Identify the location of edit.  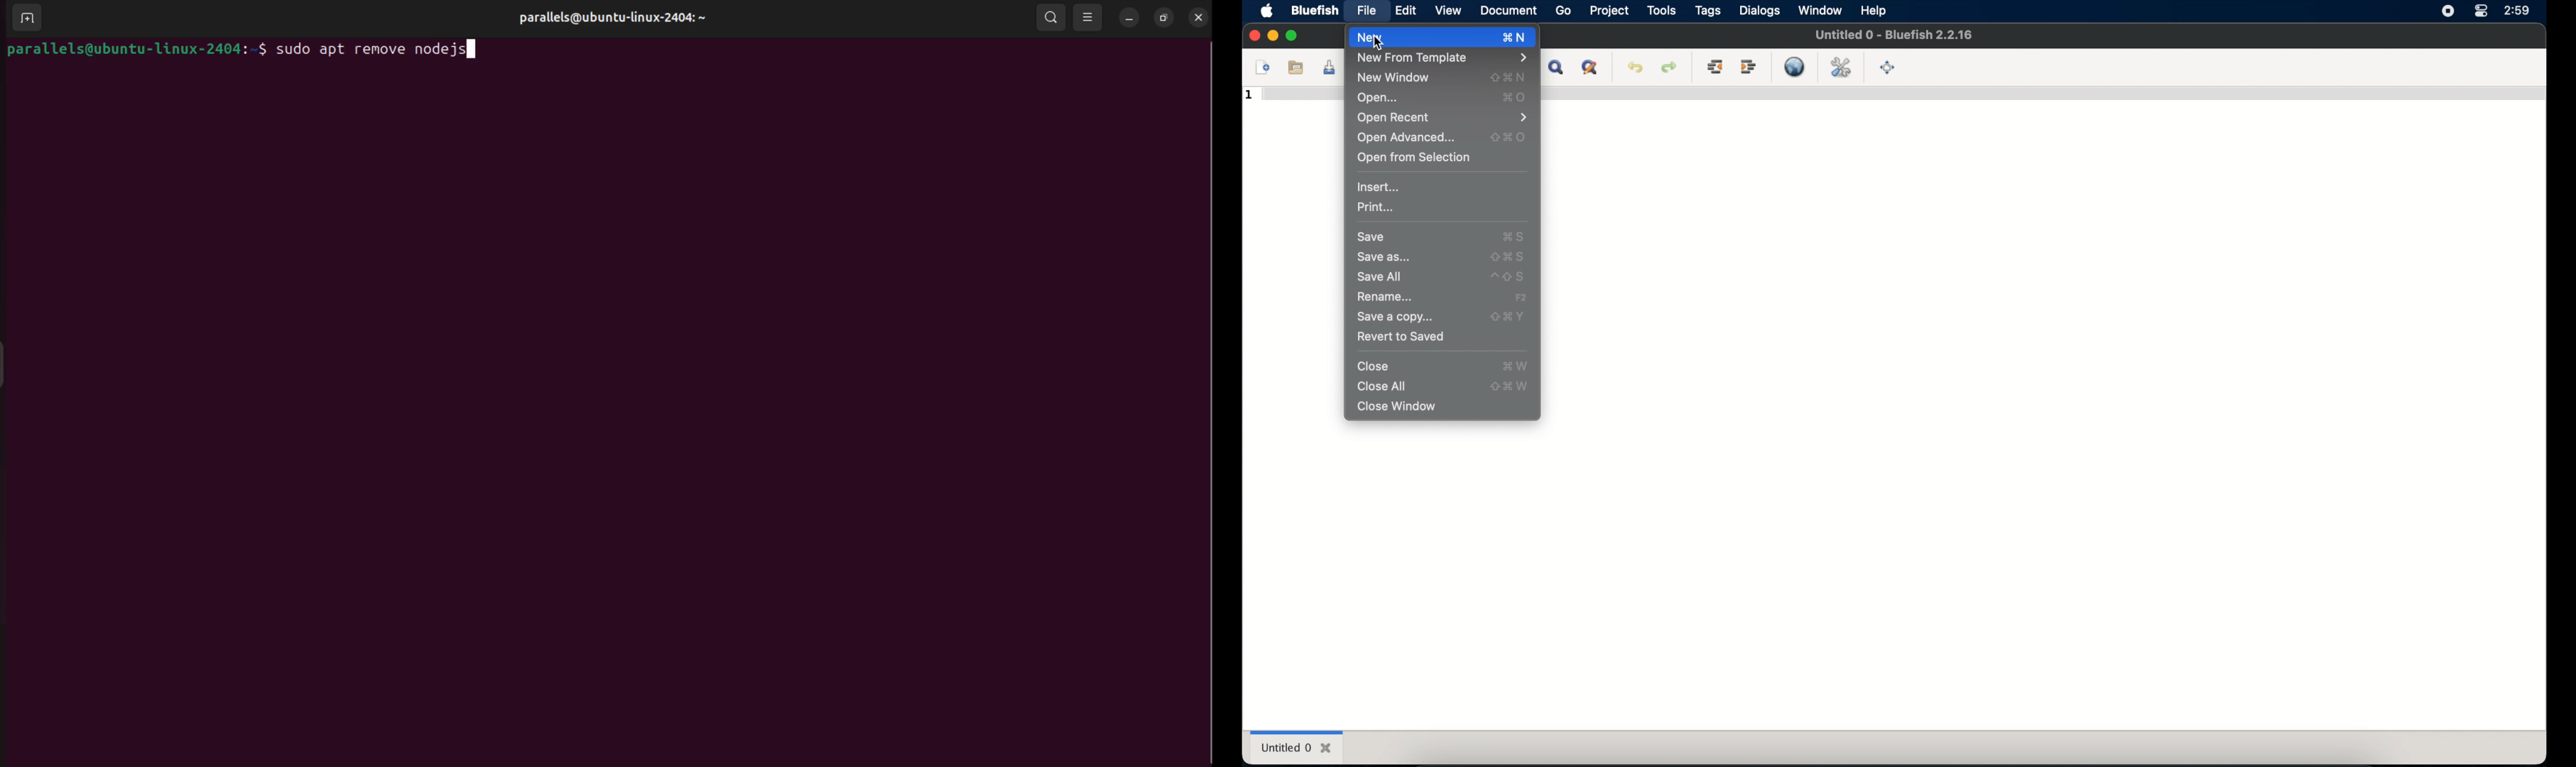
(1407, 10).